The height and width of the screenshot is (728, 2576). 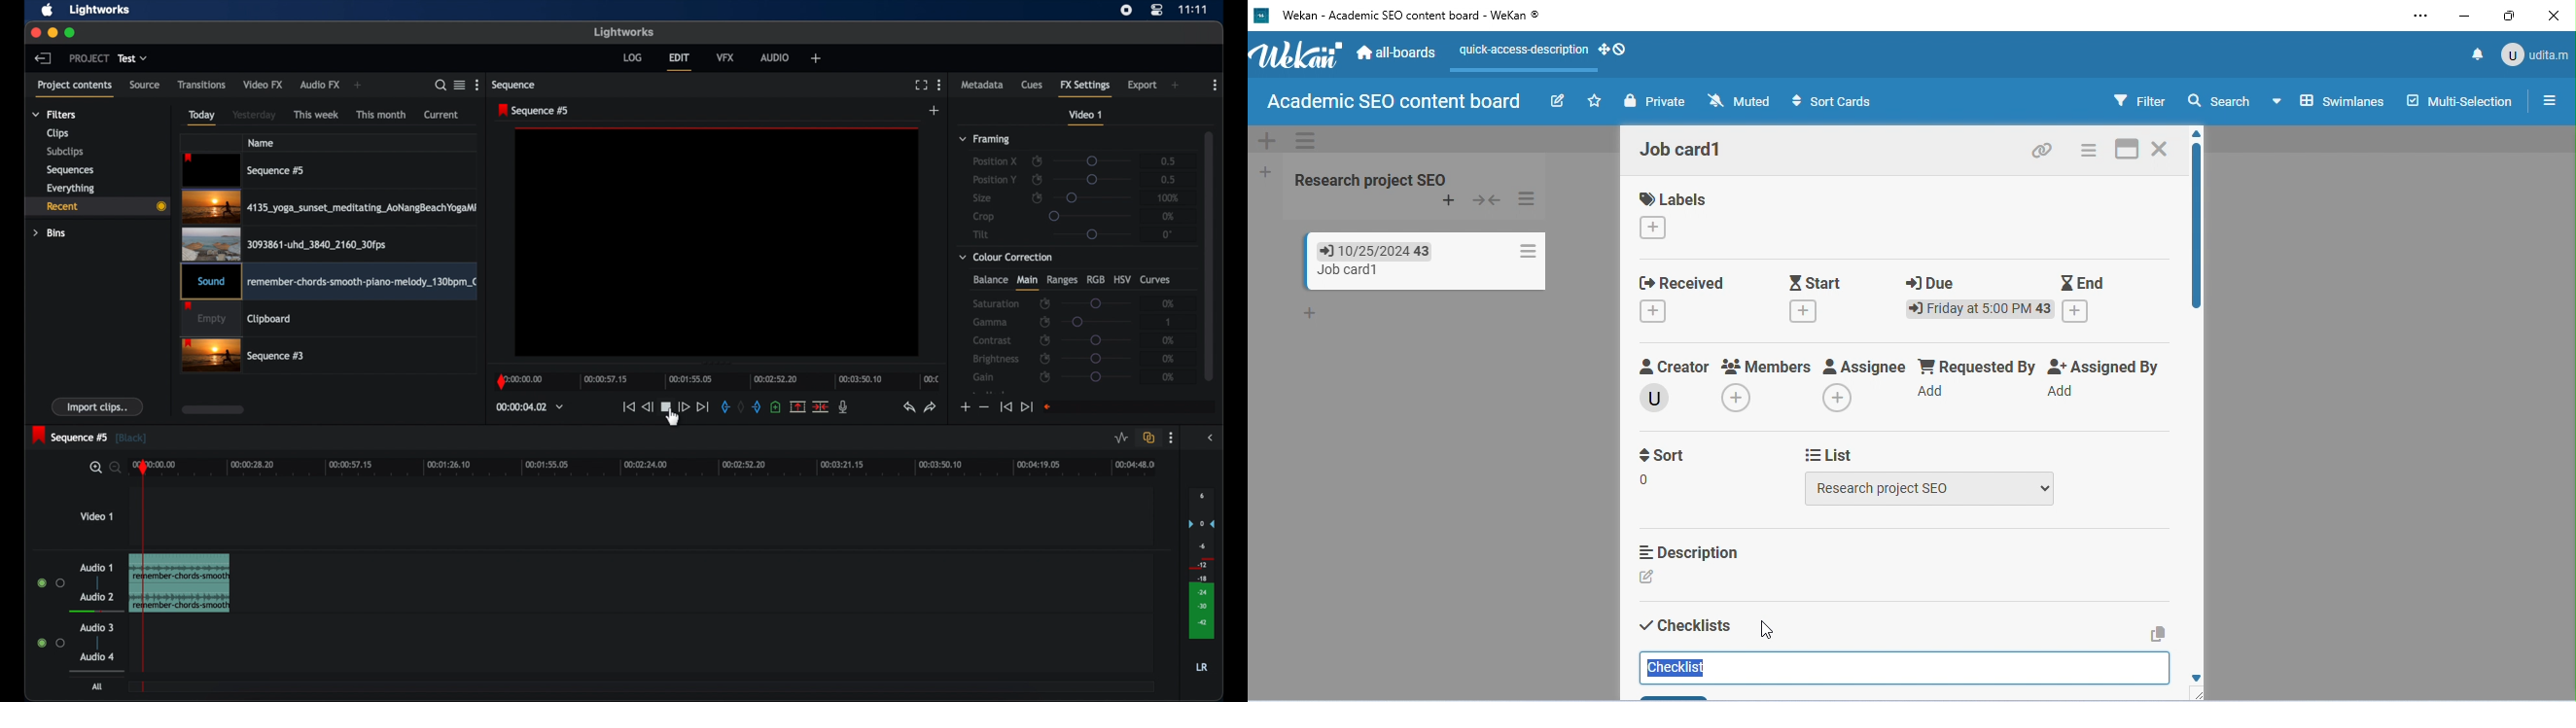 I want to click on fx settings, so click(x=1086, y=87).